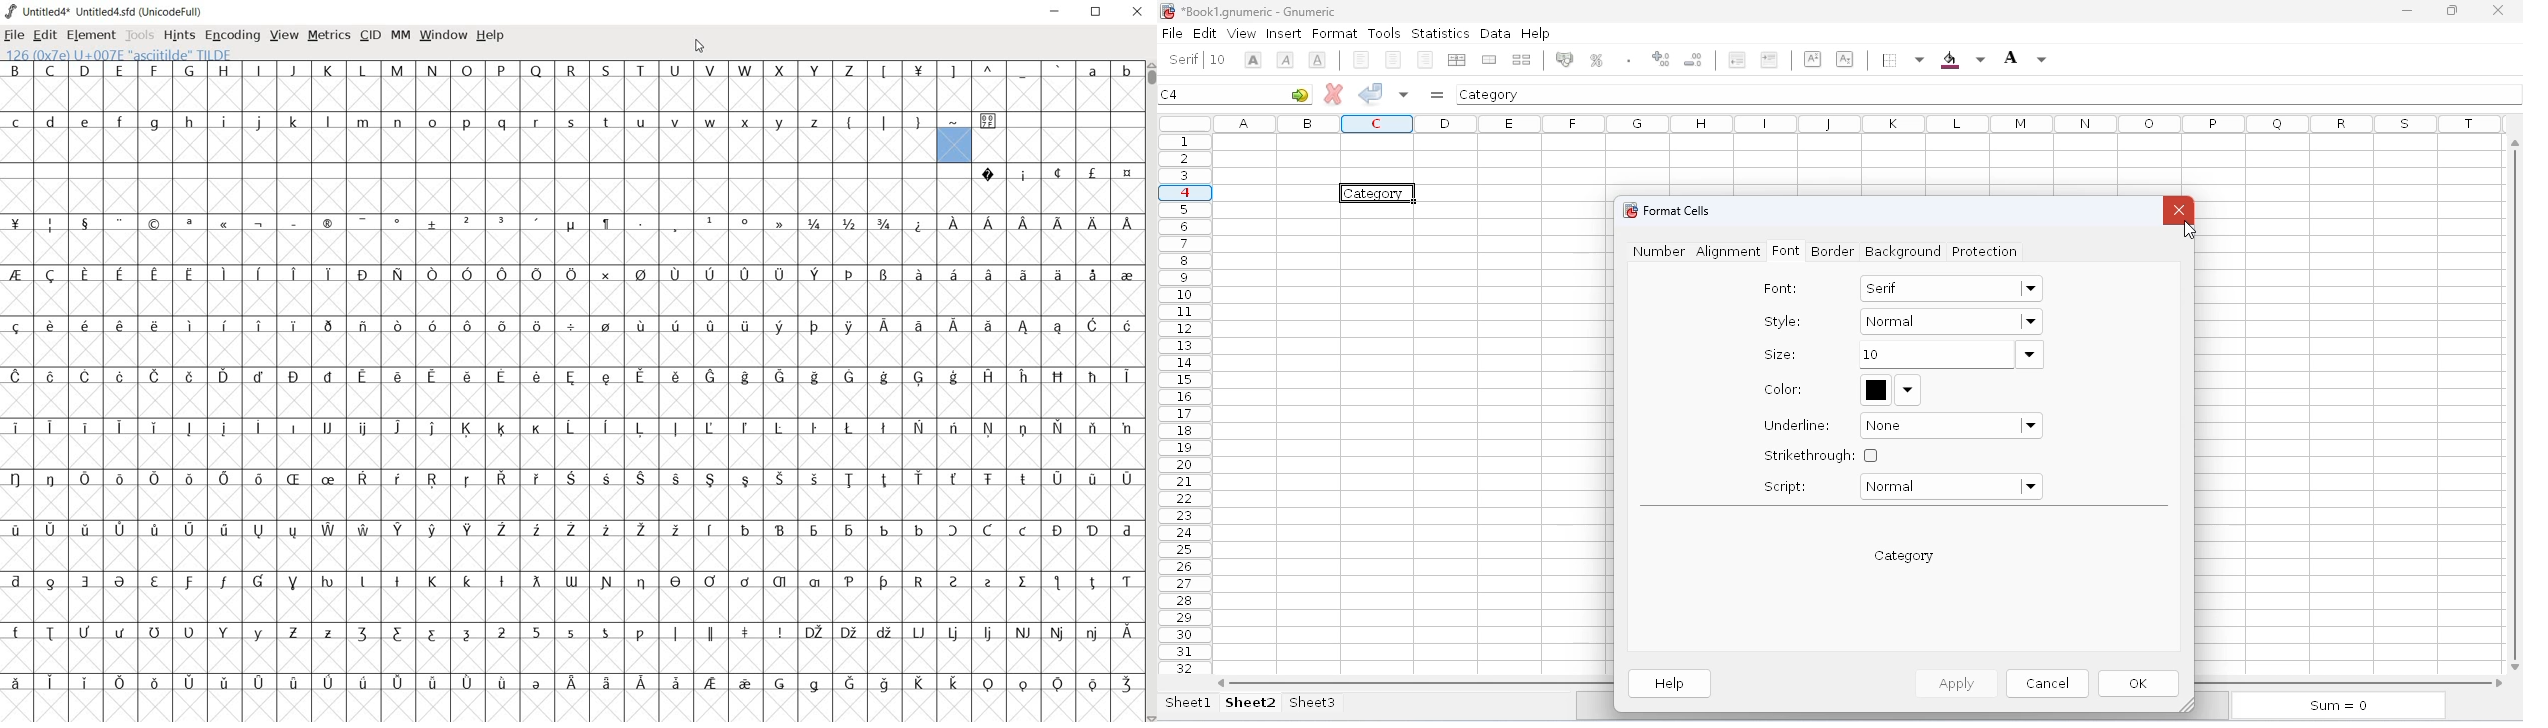 The height and width of the screenshot is (728, 2548). I want to click on format the selection as accounting, so click(1600, 59).